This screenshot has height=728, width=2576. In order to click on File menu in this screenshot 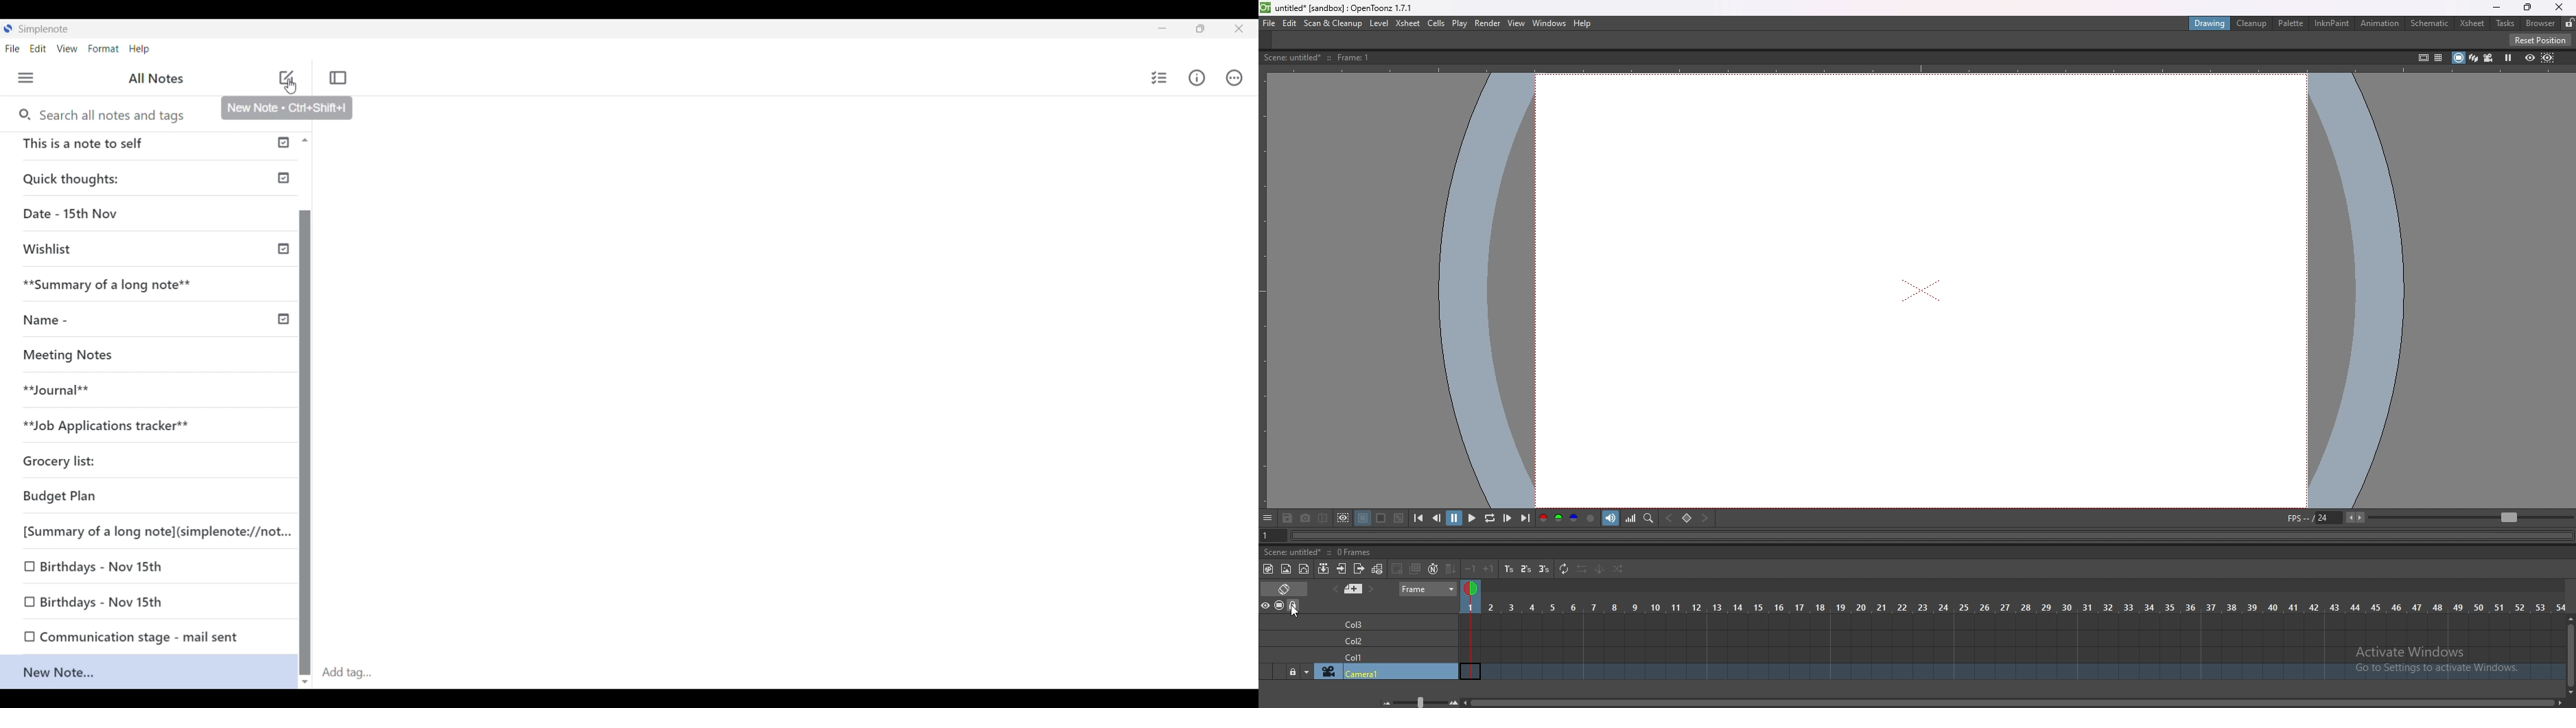, I will do `click(12, 49)`.